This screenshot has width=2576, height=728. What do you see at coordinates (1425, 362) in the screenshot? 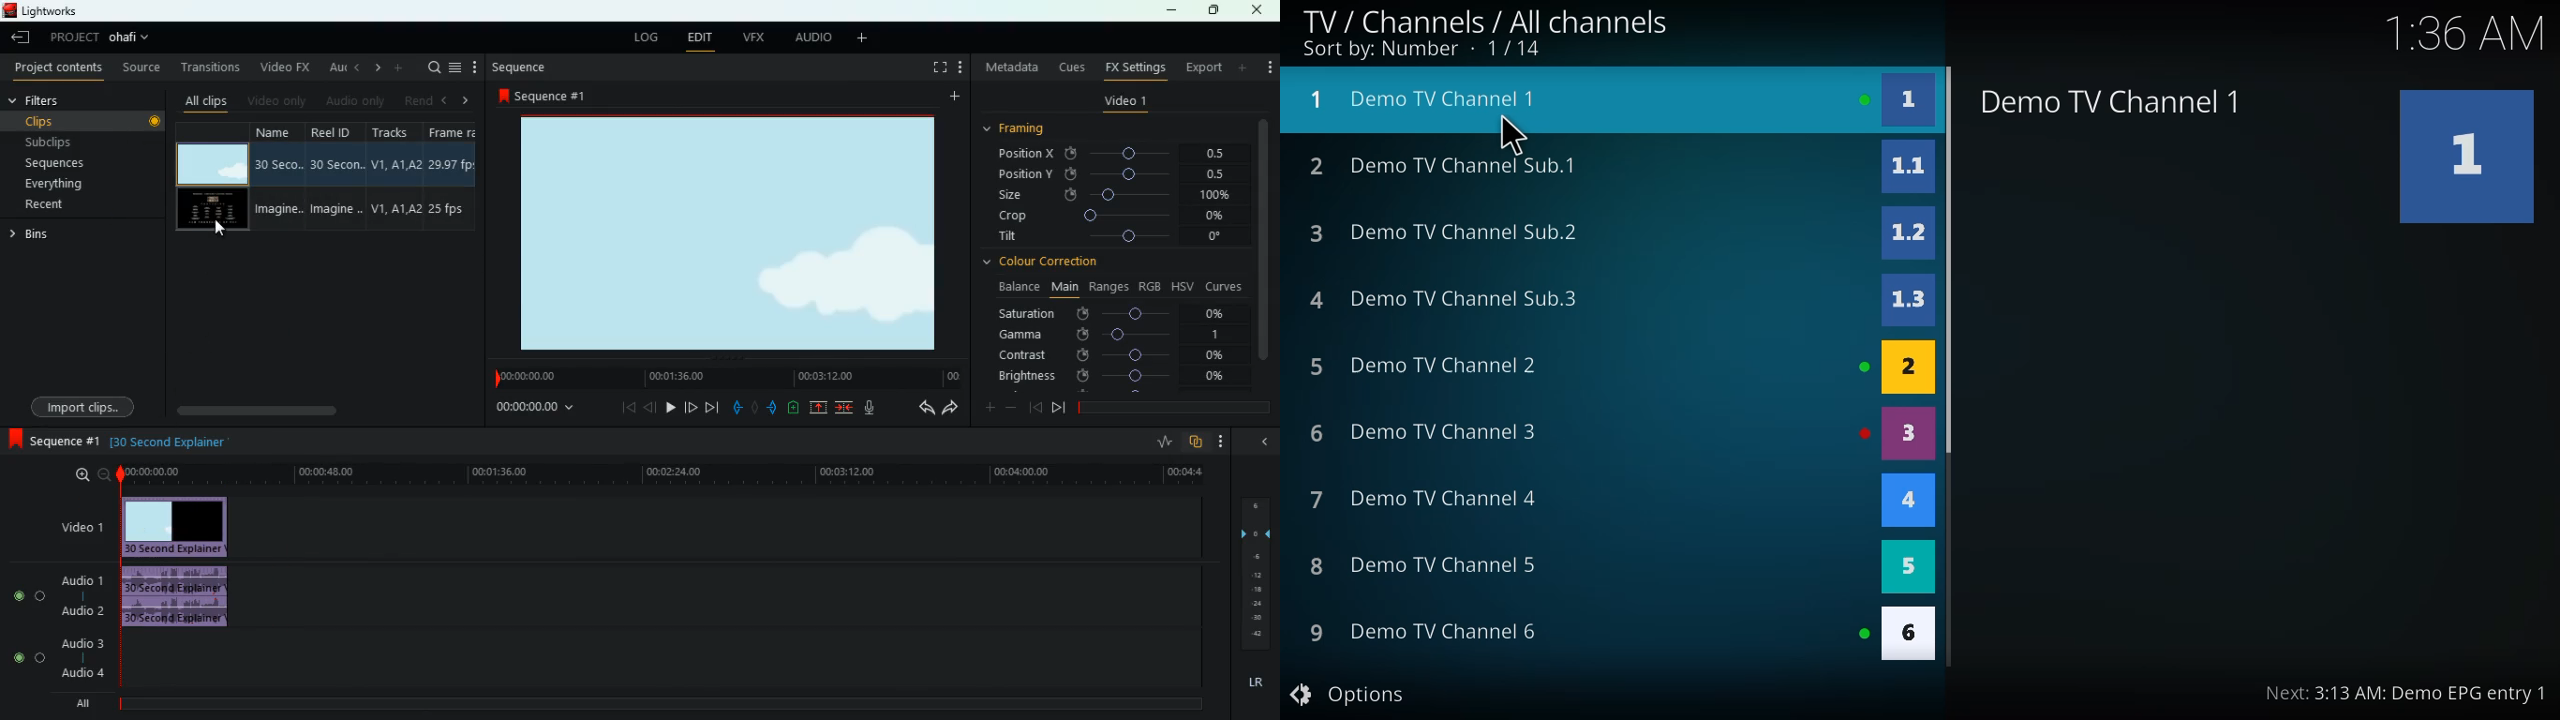
I see `demo channel 2` at bounding box center [1425, 362].